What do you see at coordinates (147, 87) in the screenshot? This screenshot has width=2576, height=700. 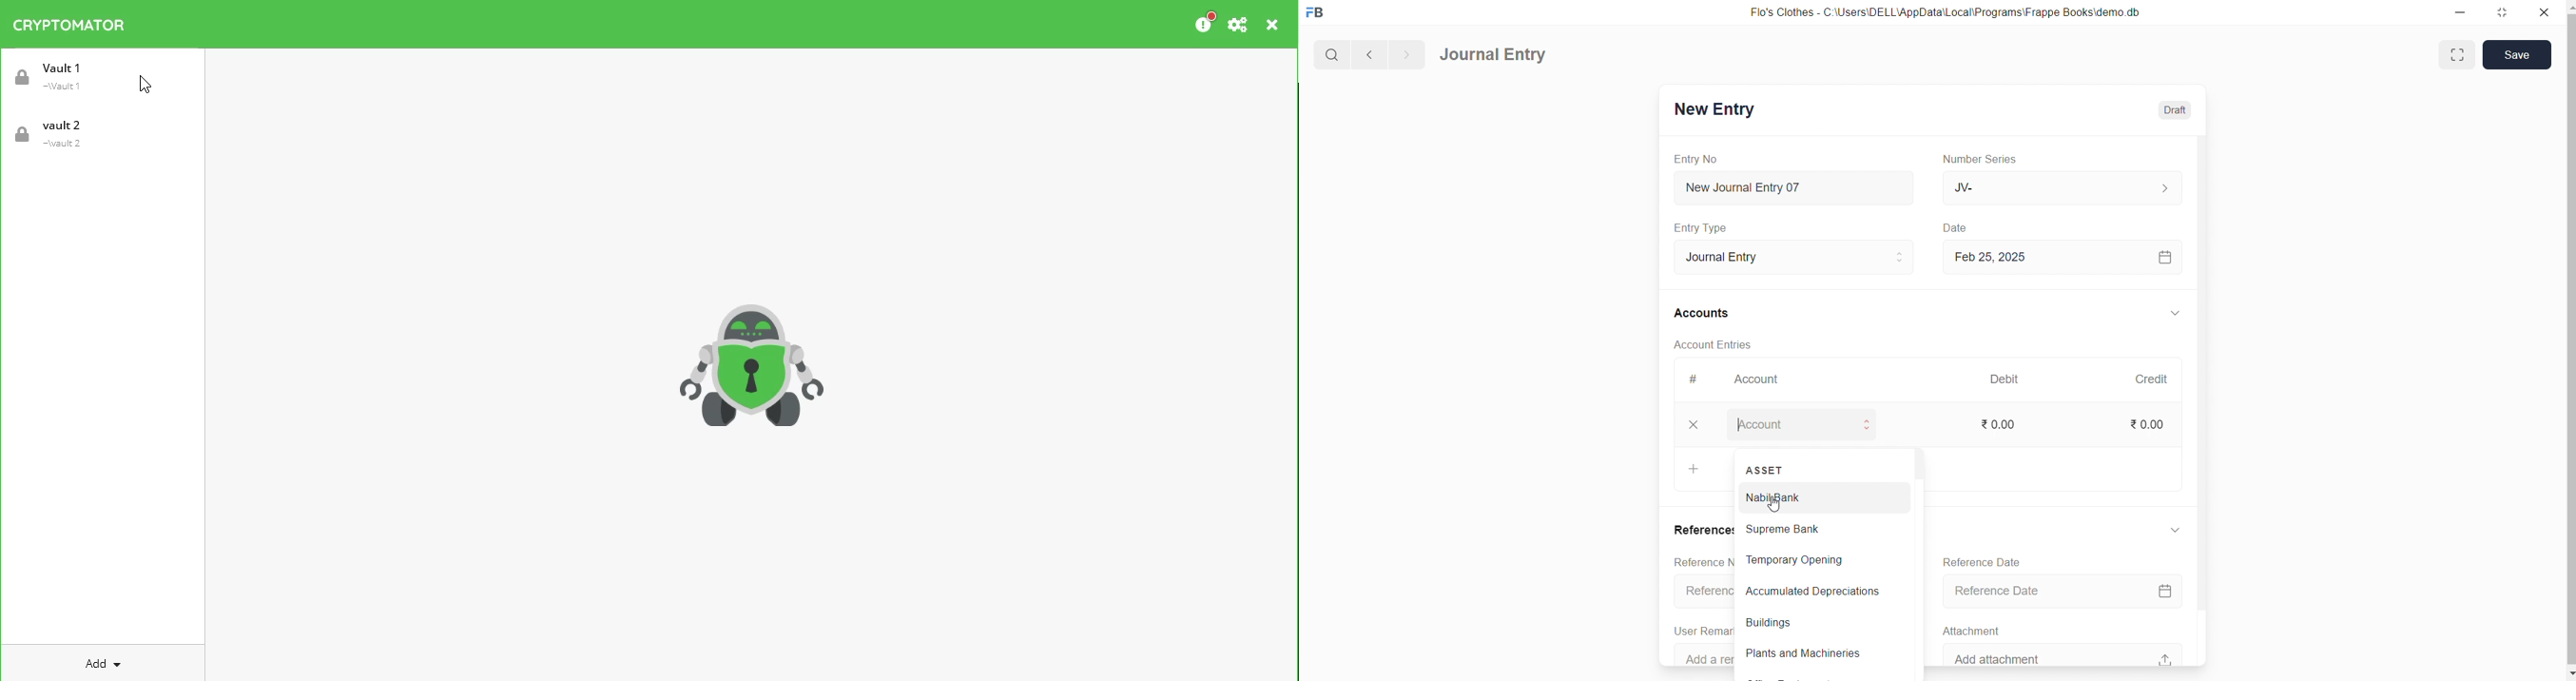 I see `cursor` at bounding box center [147, 87].